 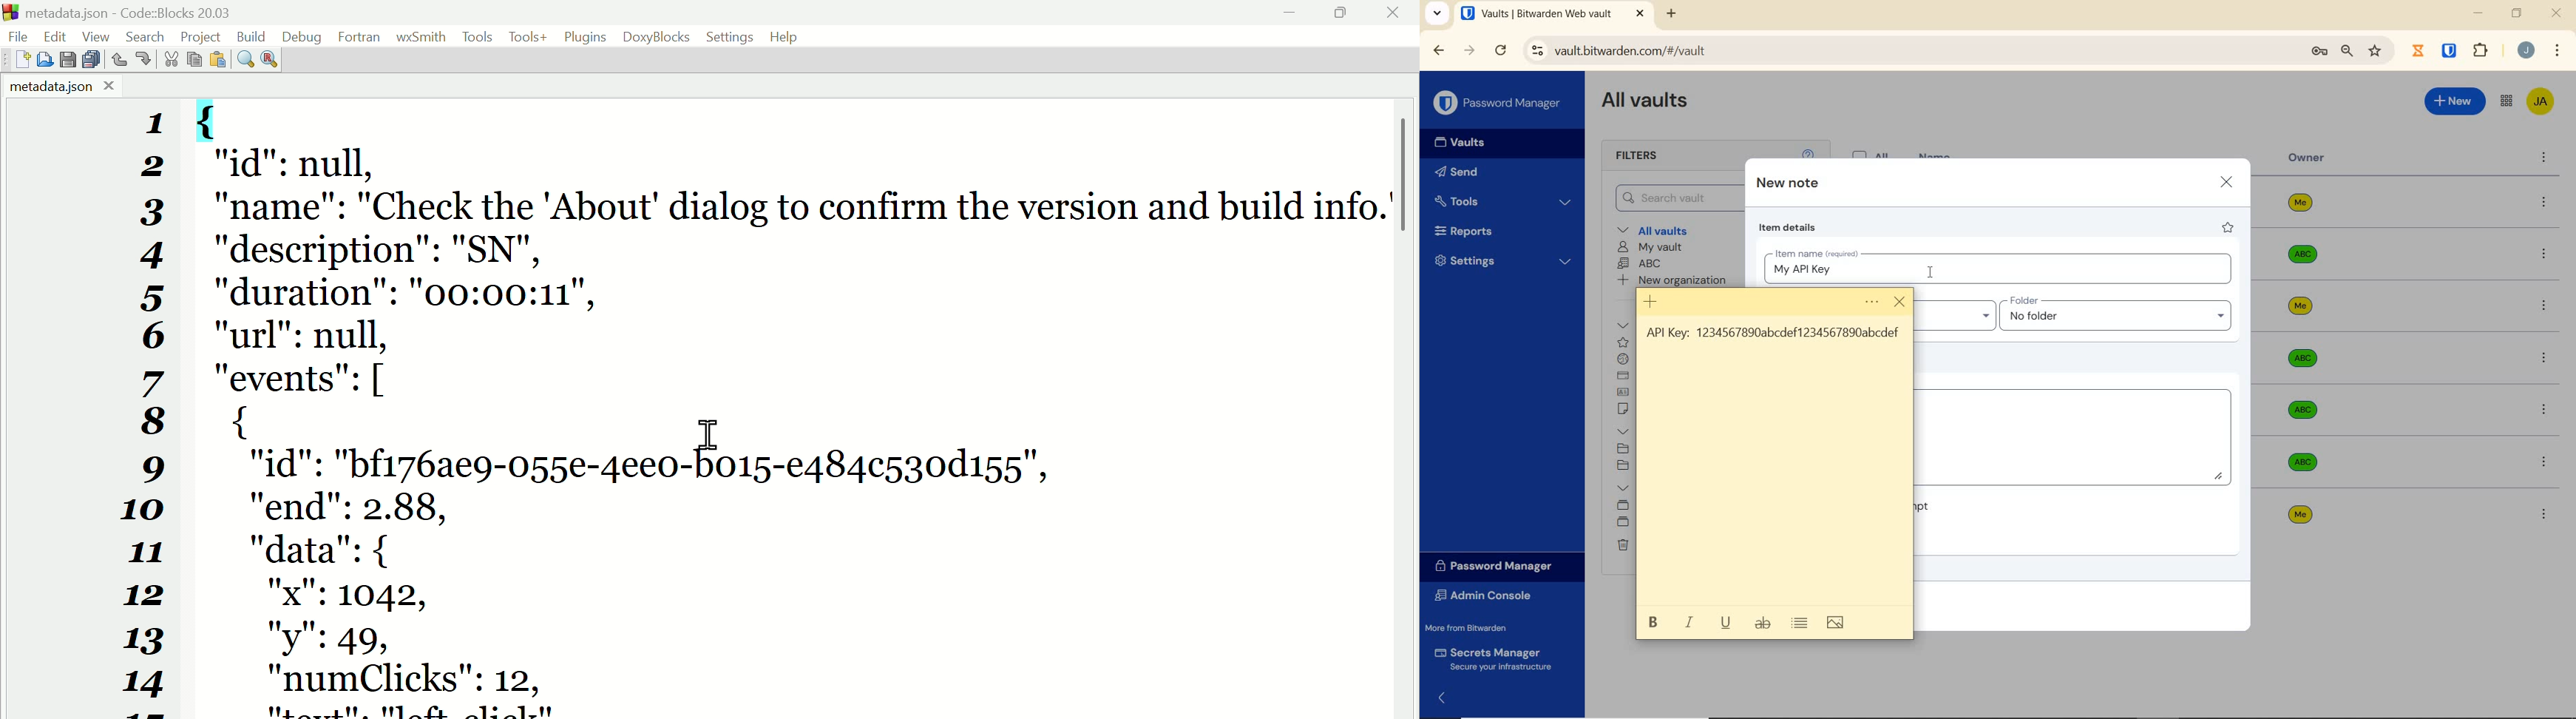 What do you see at coordinates (1498, 232) in the screenshot?
I see `Reports` at bounding box center [1498, 232].